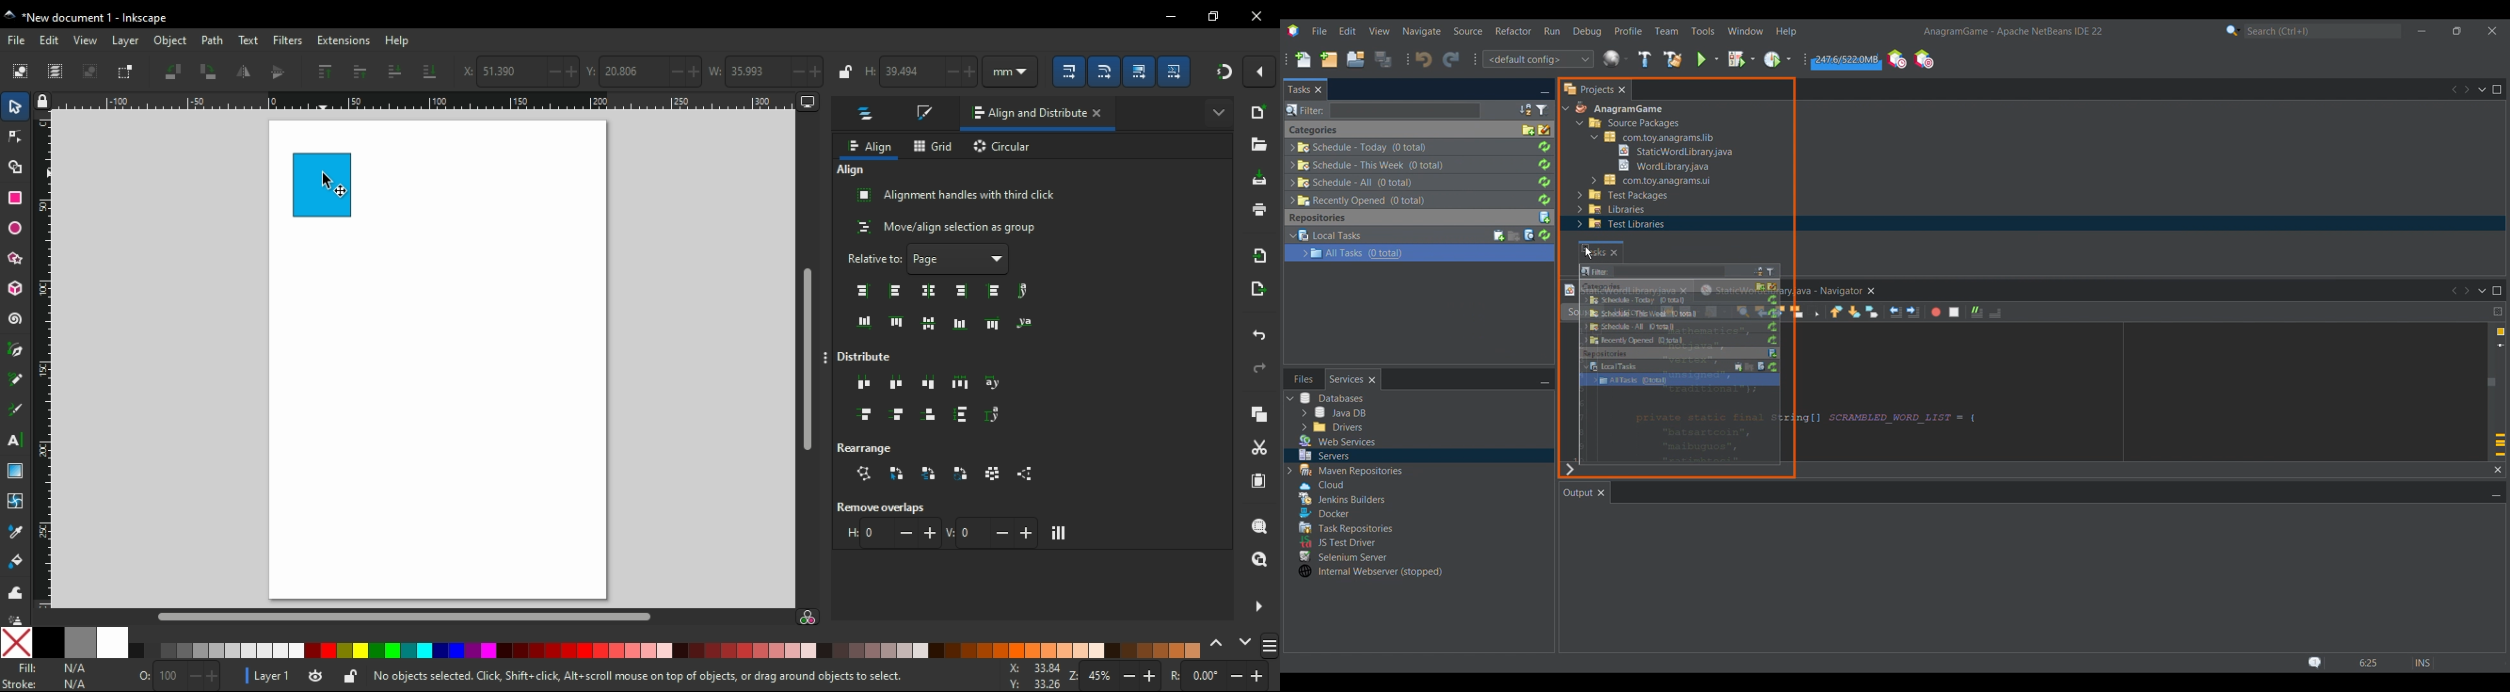 The image size is (2520, 700). Describe the element at coordinates (828, 359) in the screenshot. I see `options` at that location.